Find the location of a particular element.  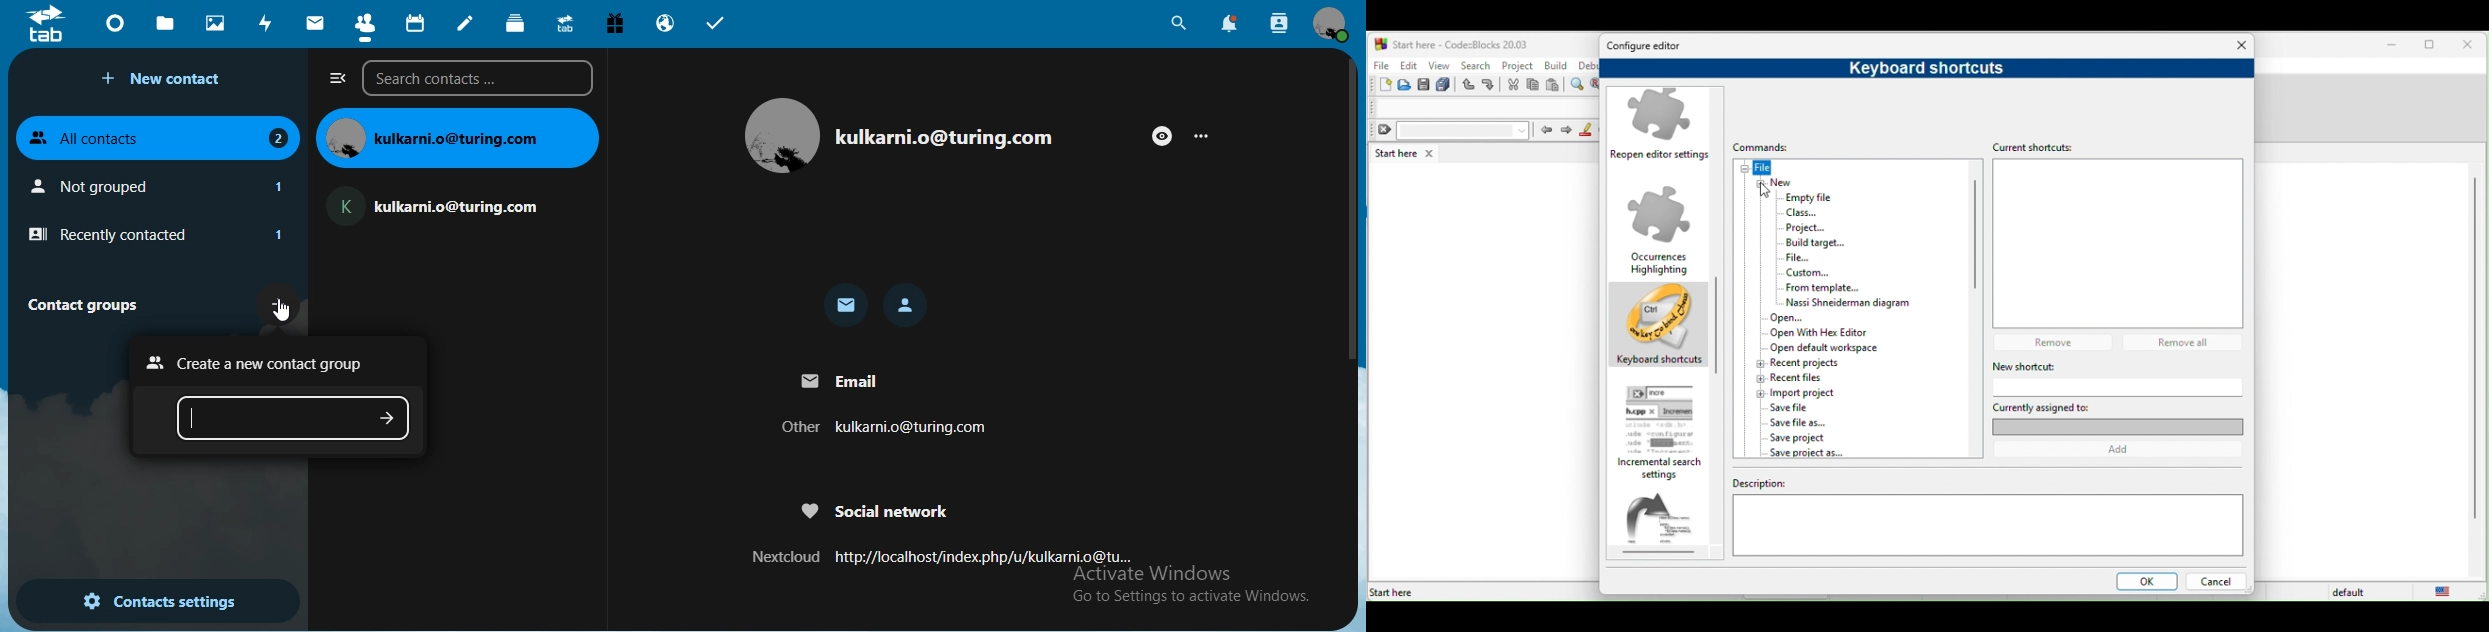

deck is located at coordinates (517, 23).